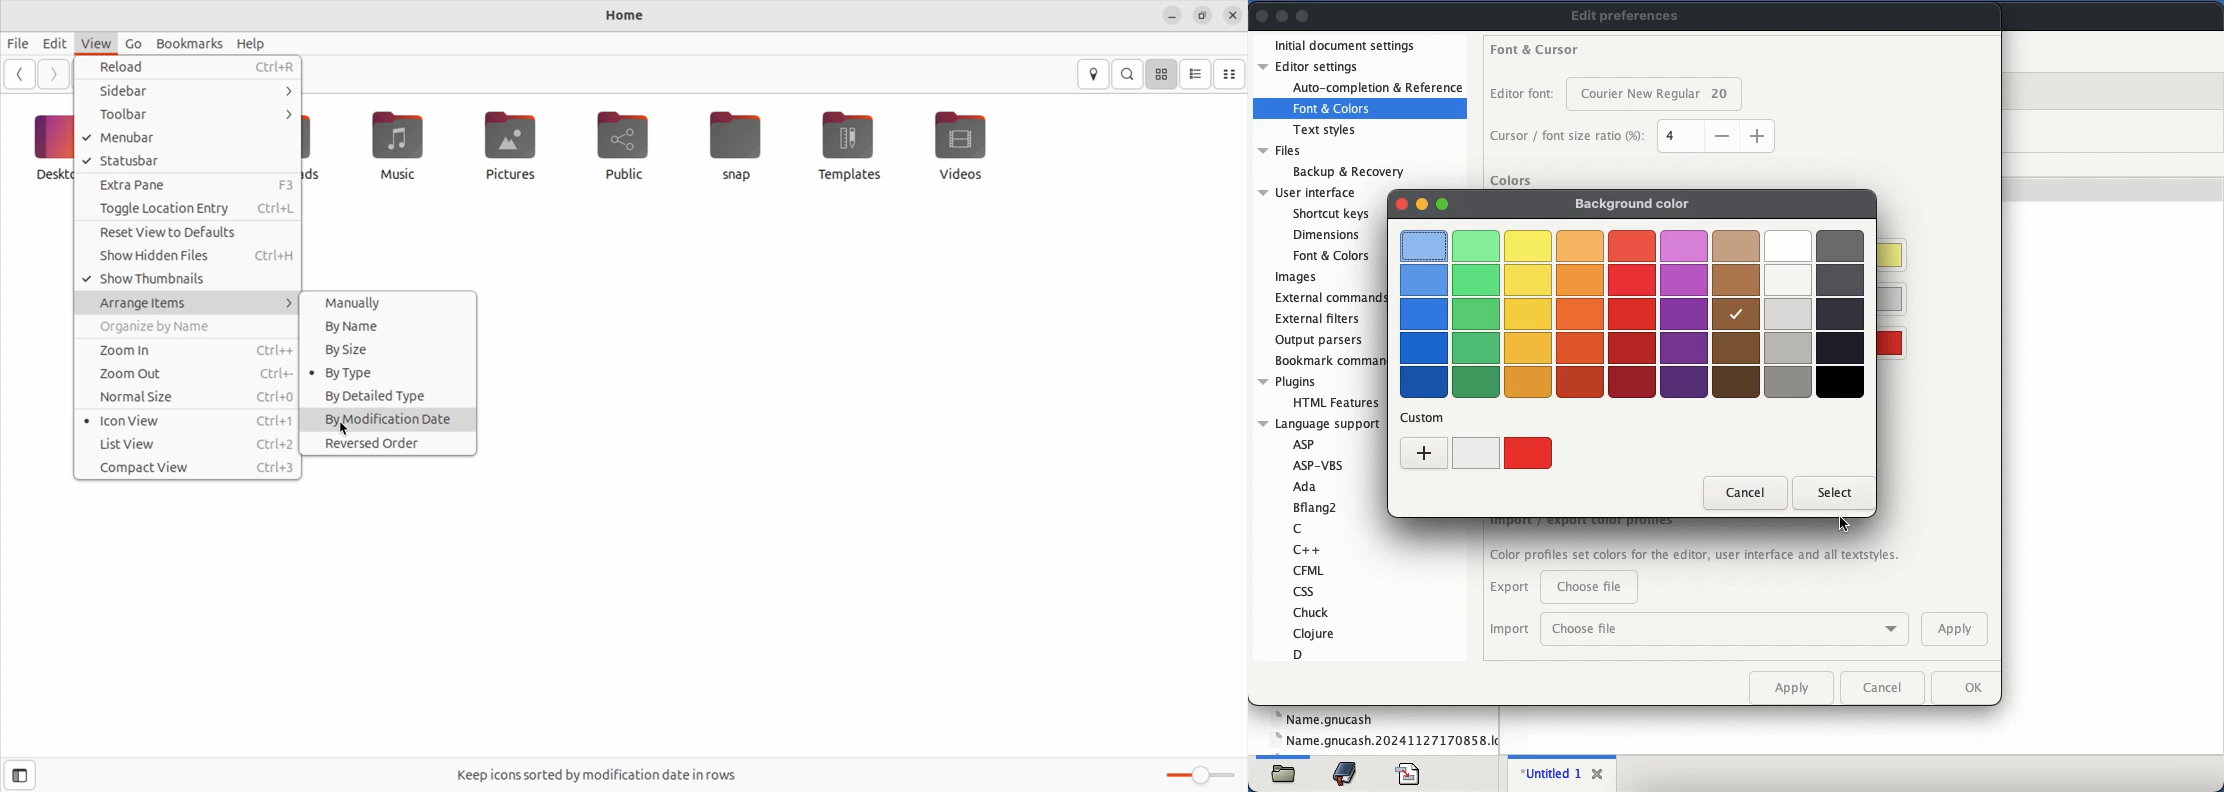  Describe the element at coordinates (188, 280) in the screenshot. I see `show thumb nails` at that location.